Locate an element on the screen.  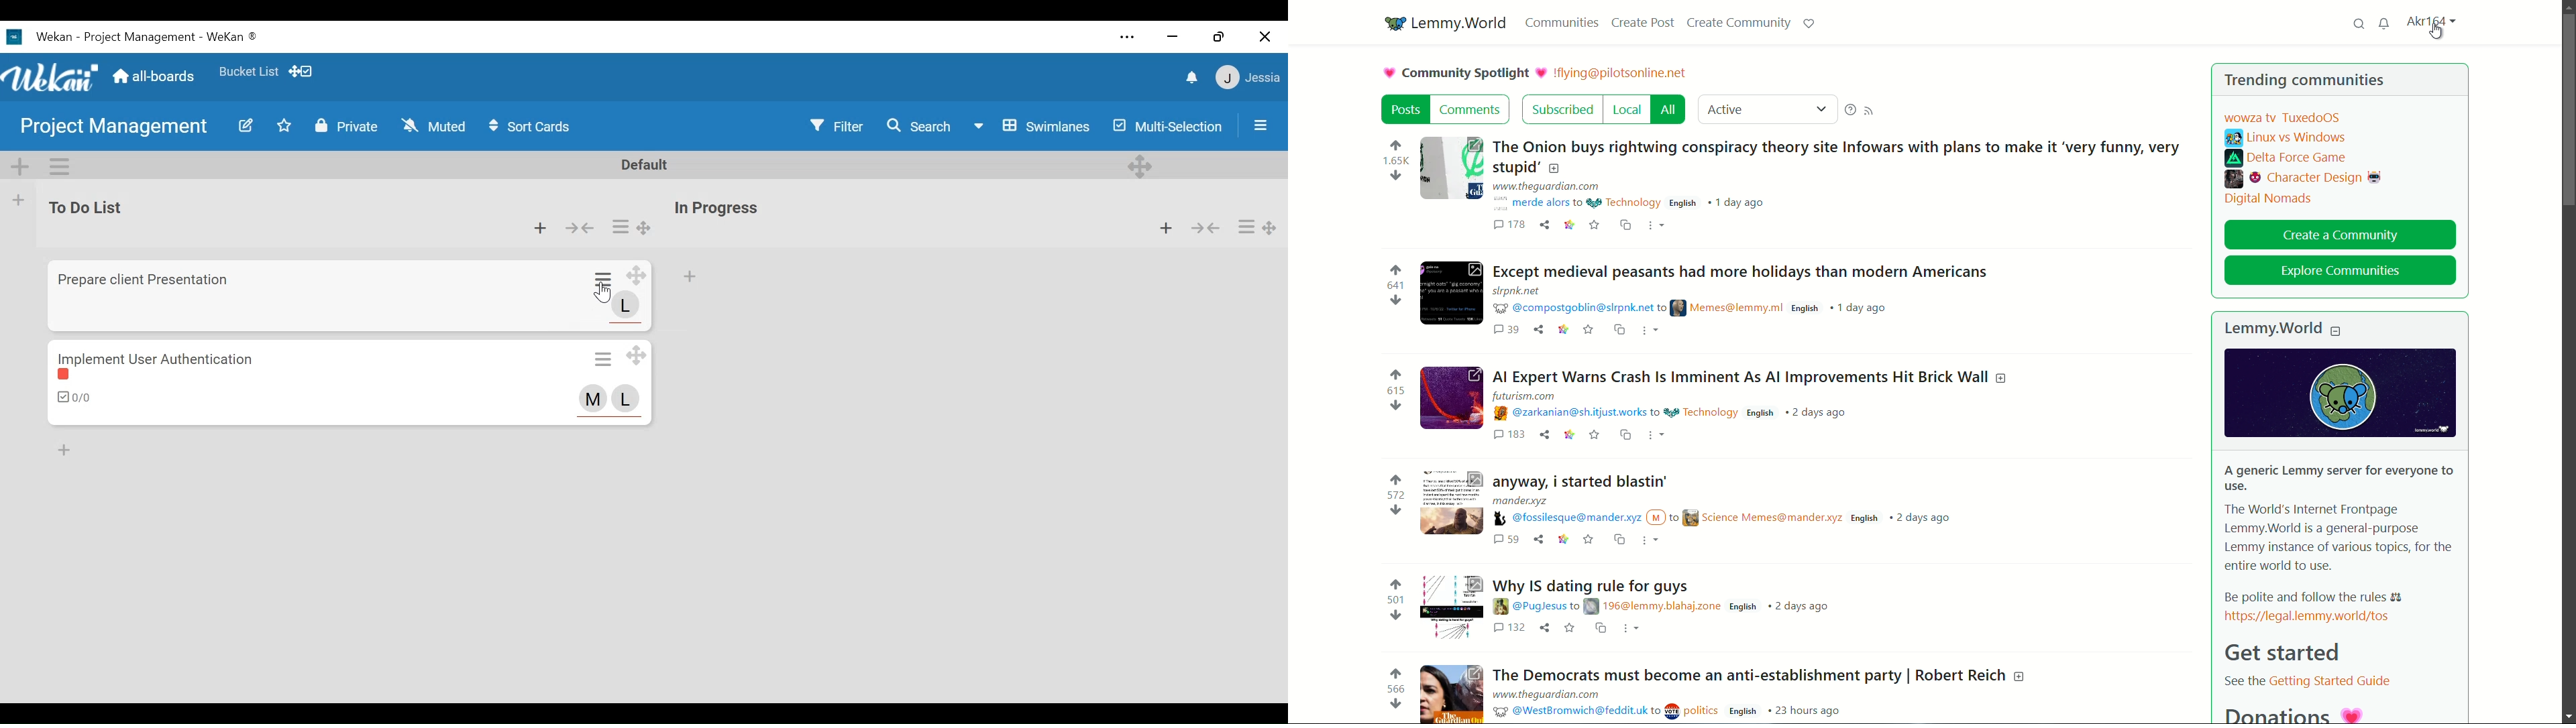
close is located at coordinates (1267, 37).